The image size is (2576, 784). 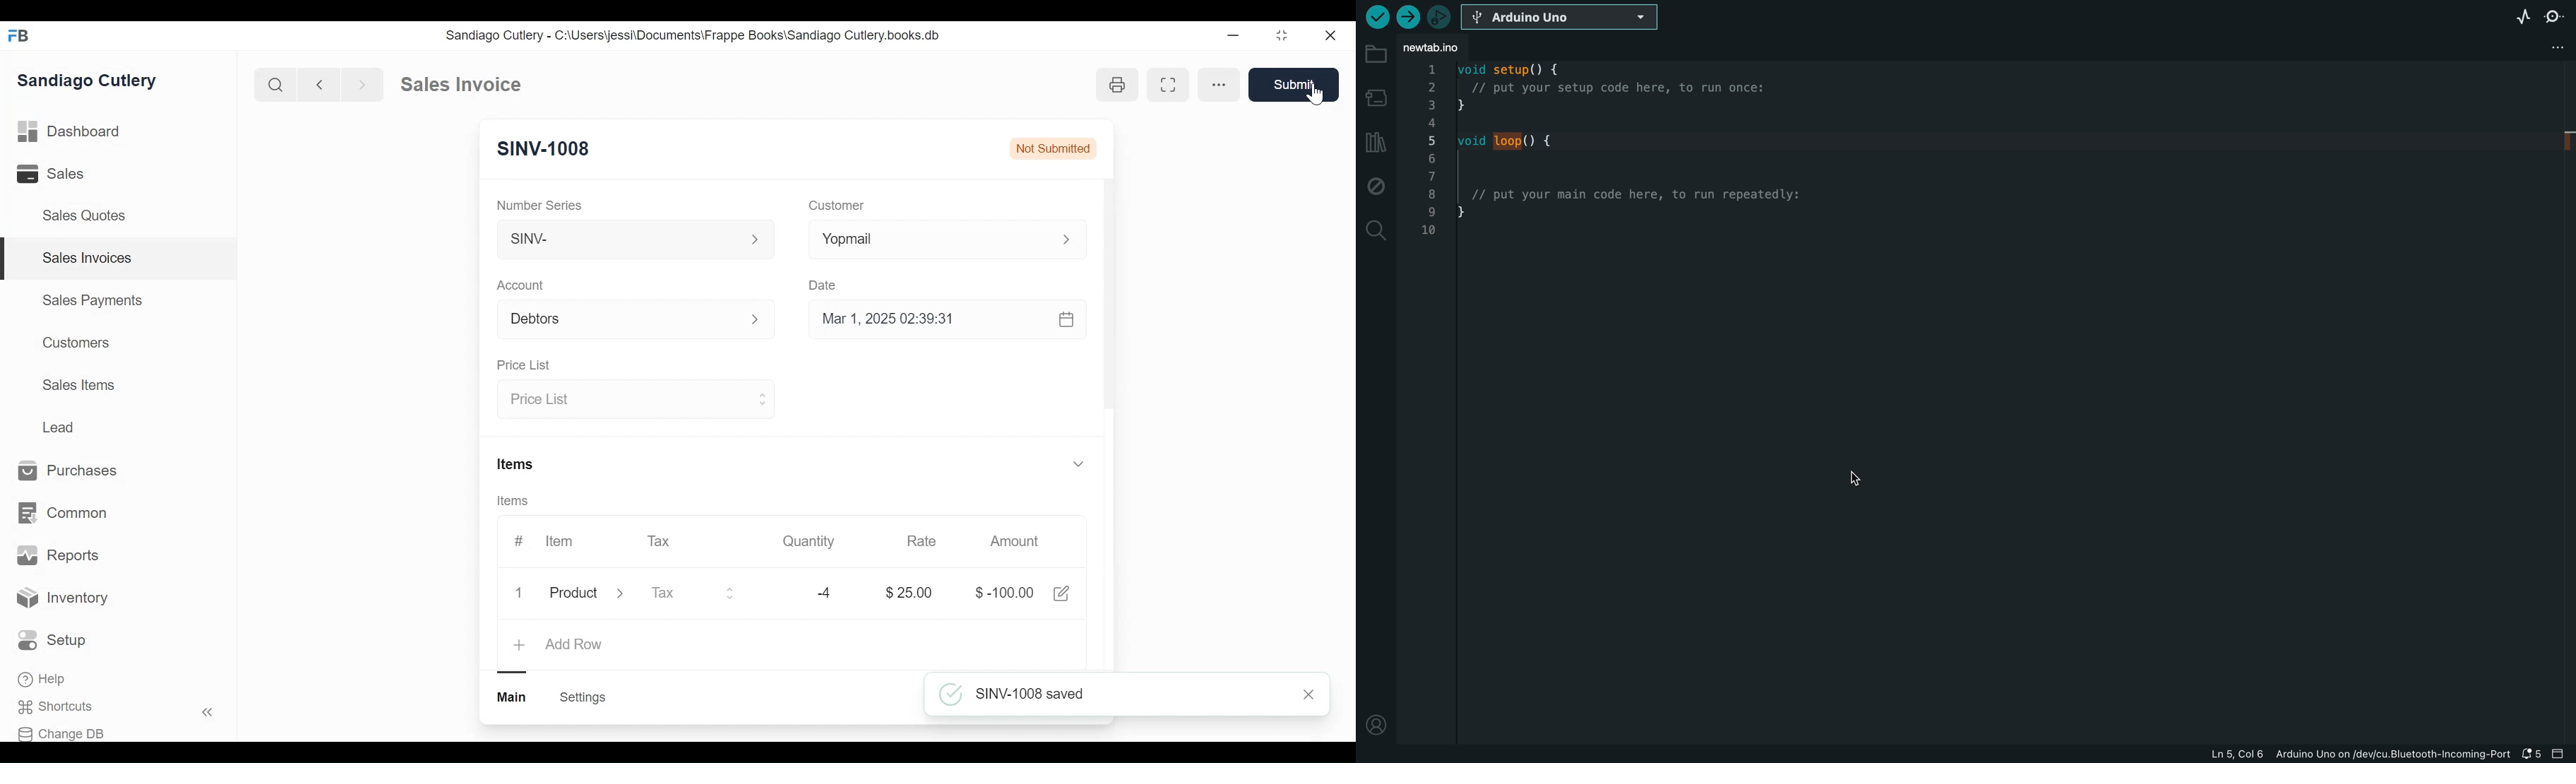 I want to click on Toggle between form and full width, so click(x=1282, y=36).